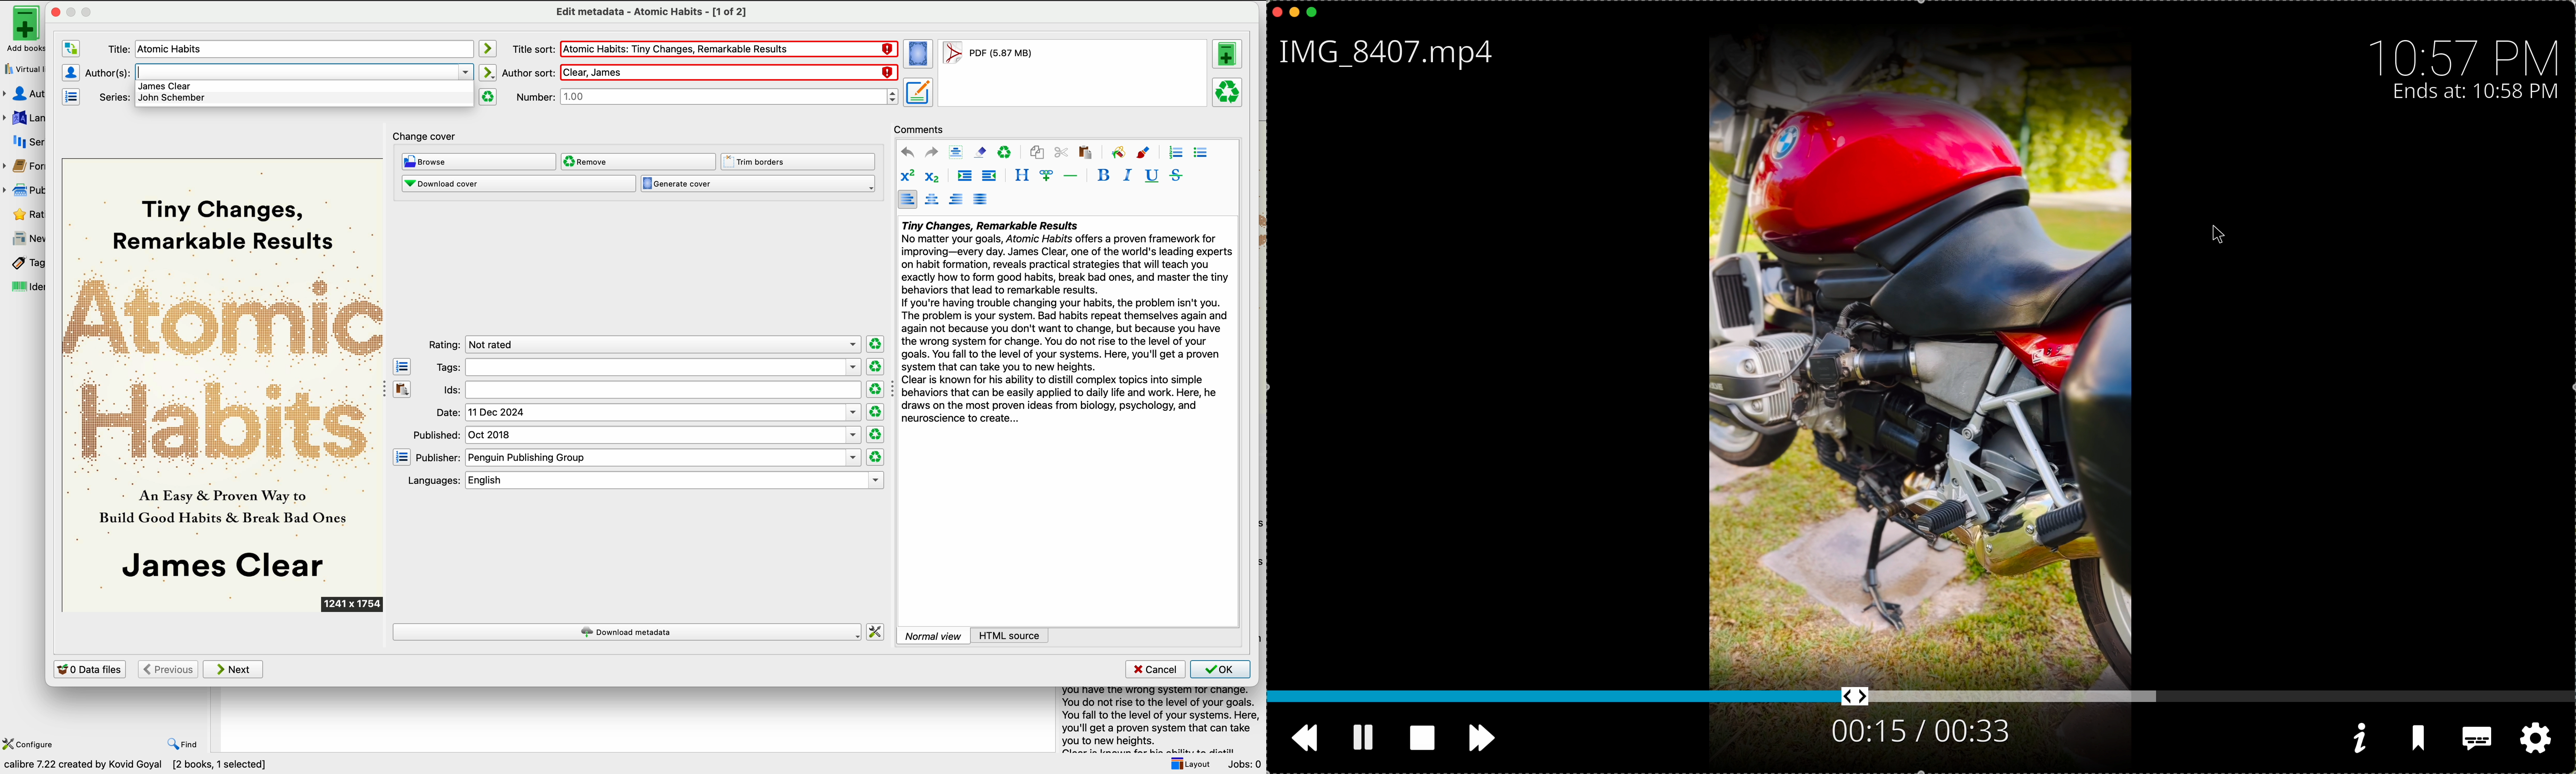  Describe the element at coordinates (184, 745) in the screenshot. I see `find` at that location.